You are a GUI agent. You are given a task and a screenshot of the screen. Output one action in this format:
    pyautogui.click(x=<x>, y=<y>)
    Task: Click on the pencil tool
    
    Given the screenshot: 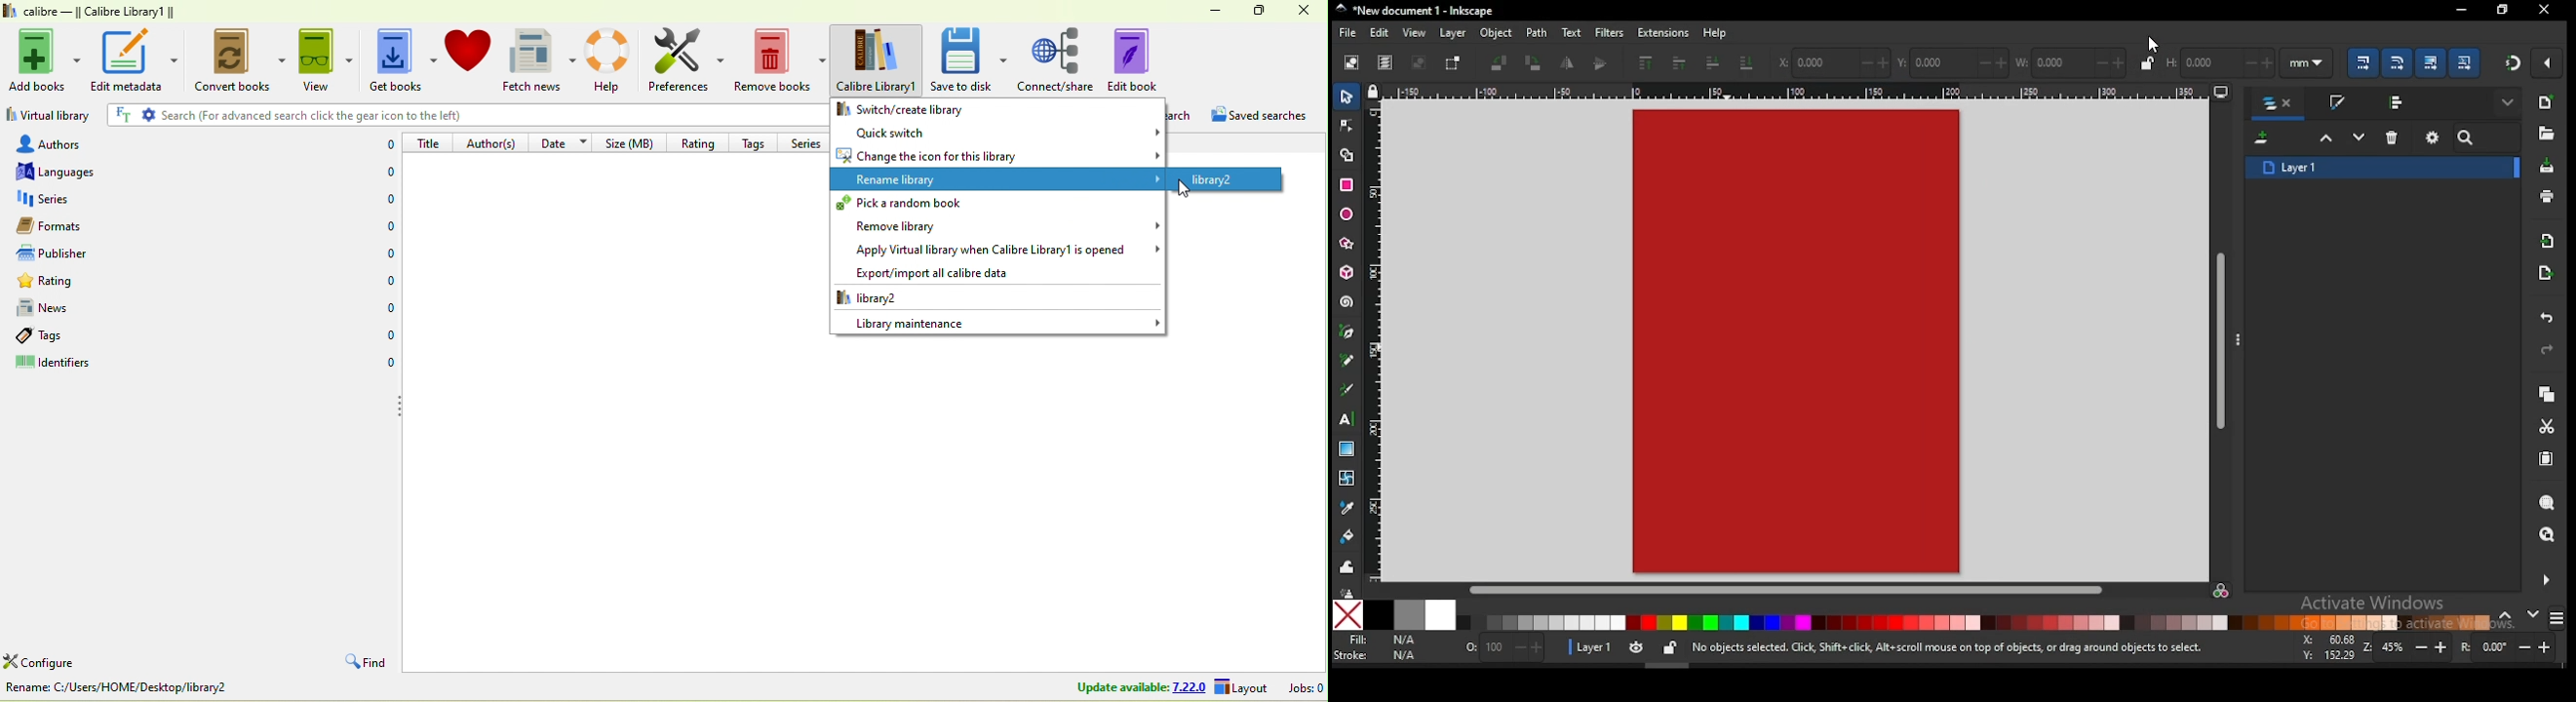 What is the action you would take?
    pyautogui.click(x=1348, y=362)
    